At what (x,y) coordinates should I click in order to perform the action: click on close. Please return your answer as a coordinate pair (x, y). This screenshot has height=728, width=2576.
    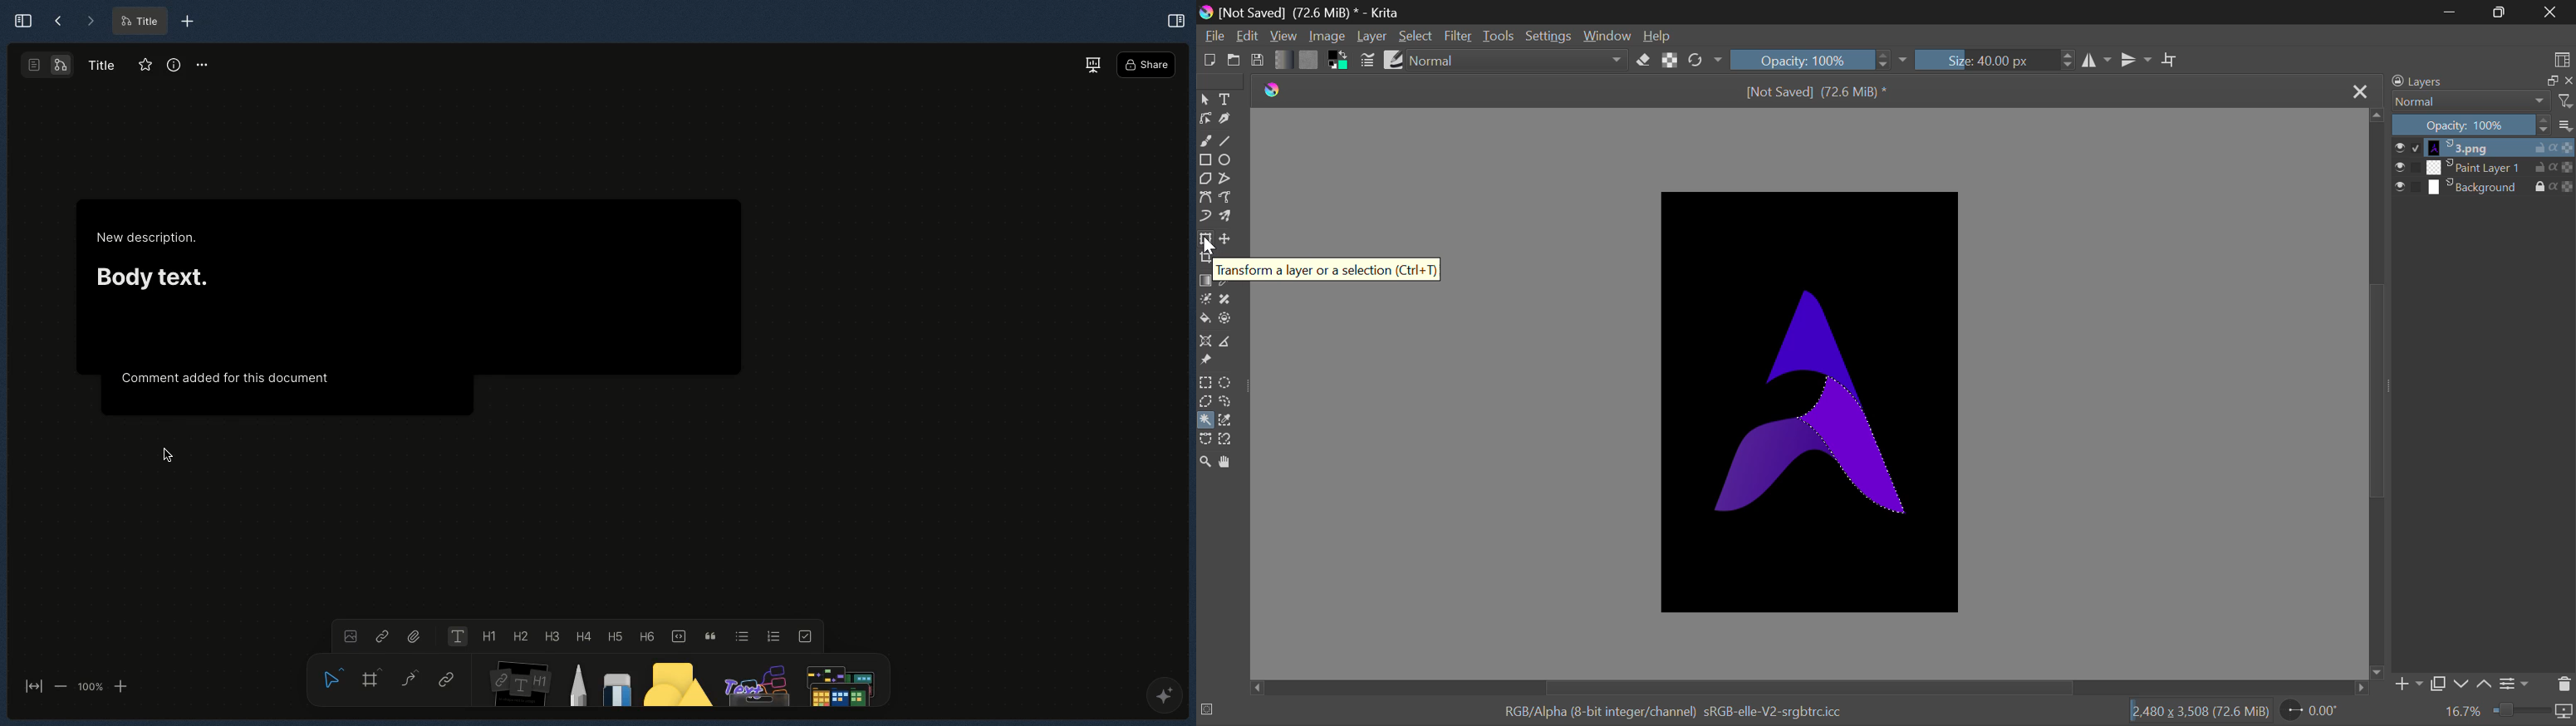
    Looking at the image, I should click on (2568, 80).